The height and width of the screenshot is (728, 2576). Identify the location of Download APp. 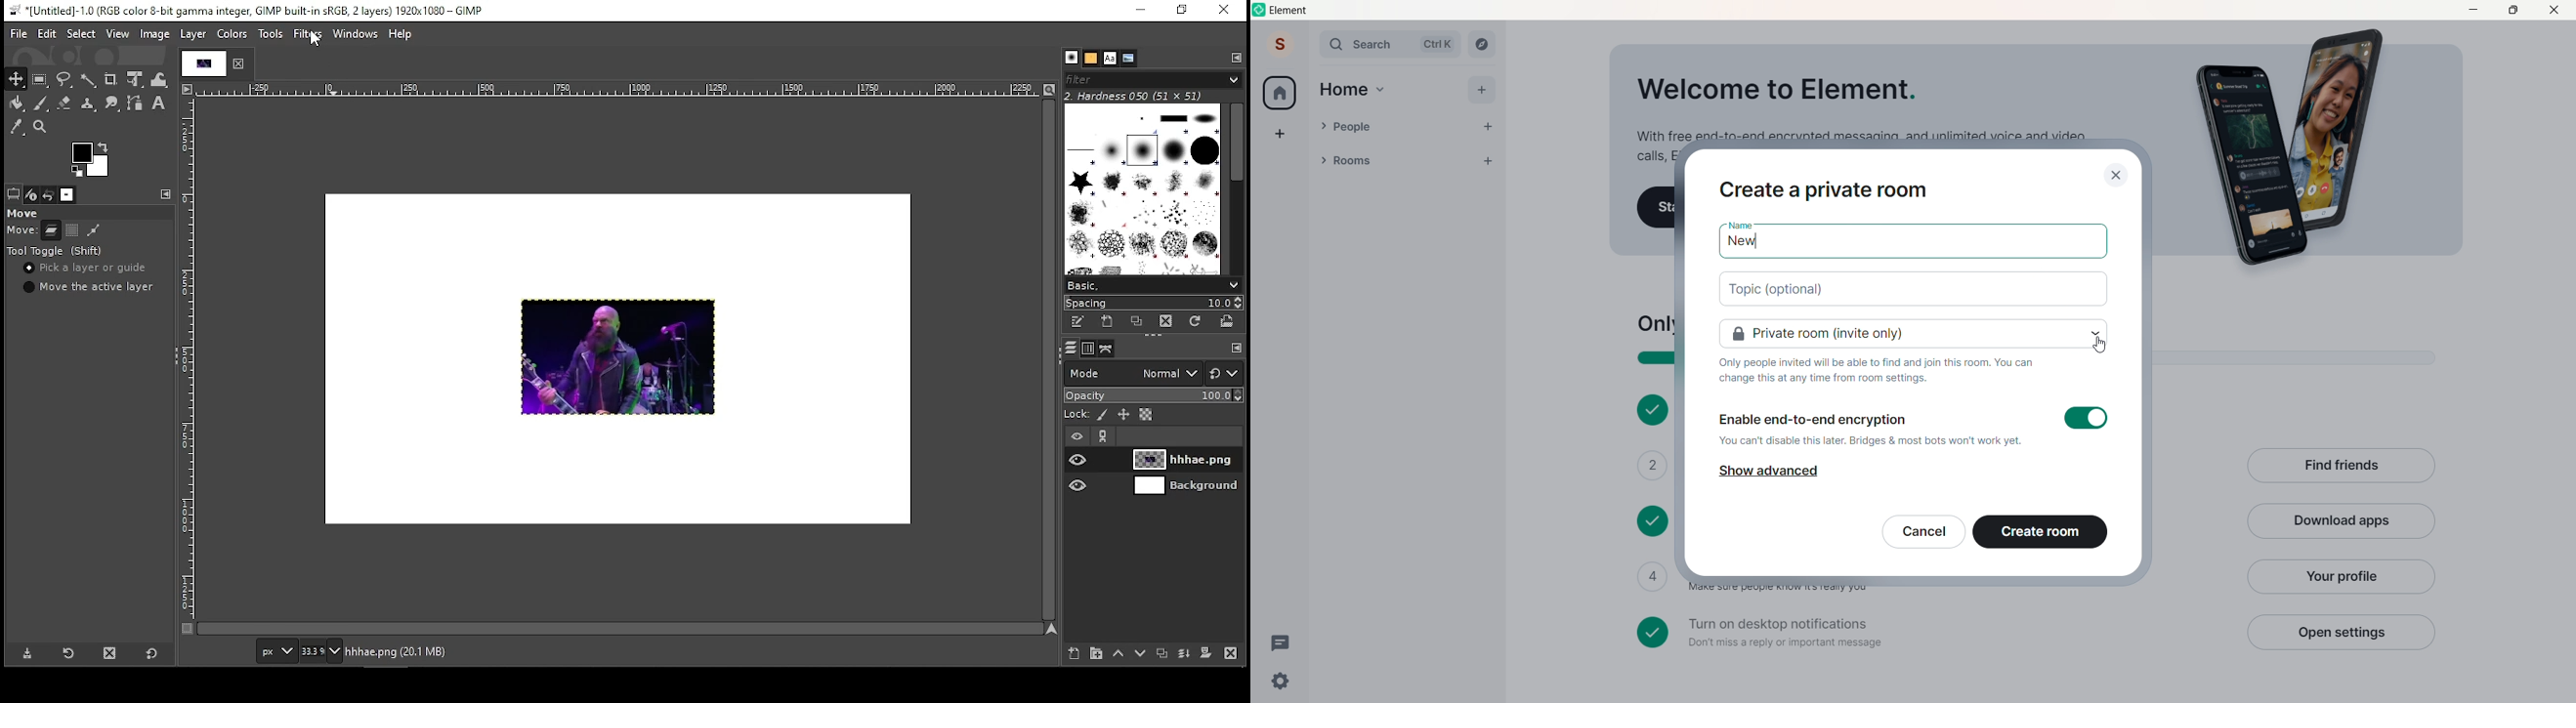
(2342, 522).